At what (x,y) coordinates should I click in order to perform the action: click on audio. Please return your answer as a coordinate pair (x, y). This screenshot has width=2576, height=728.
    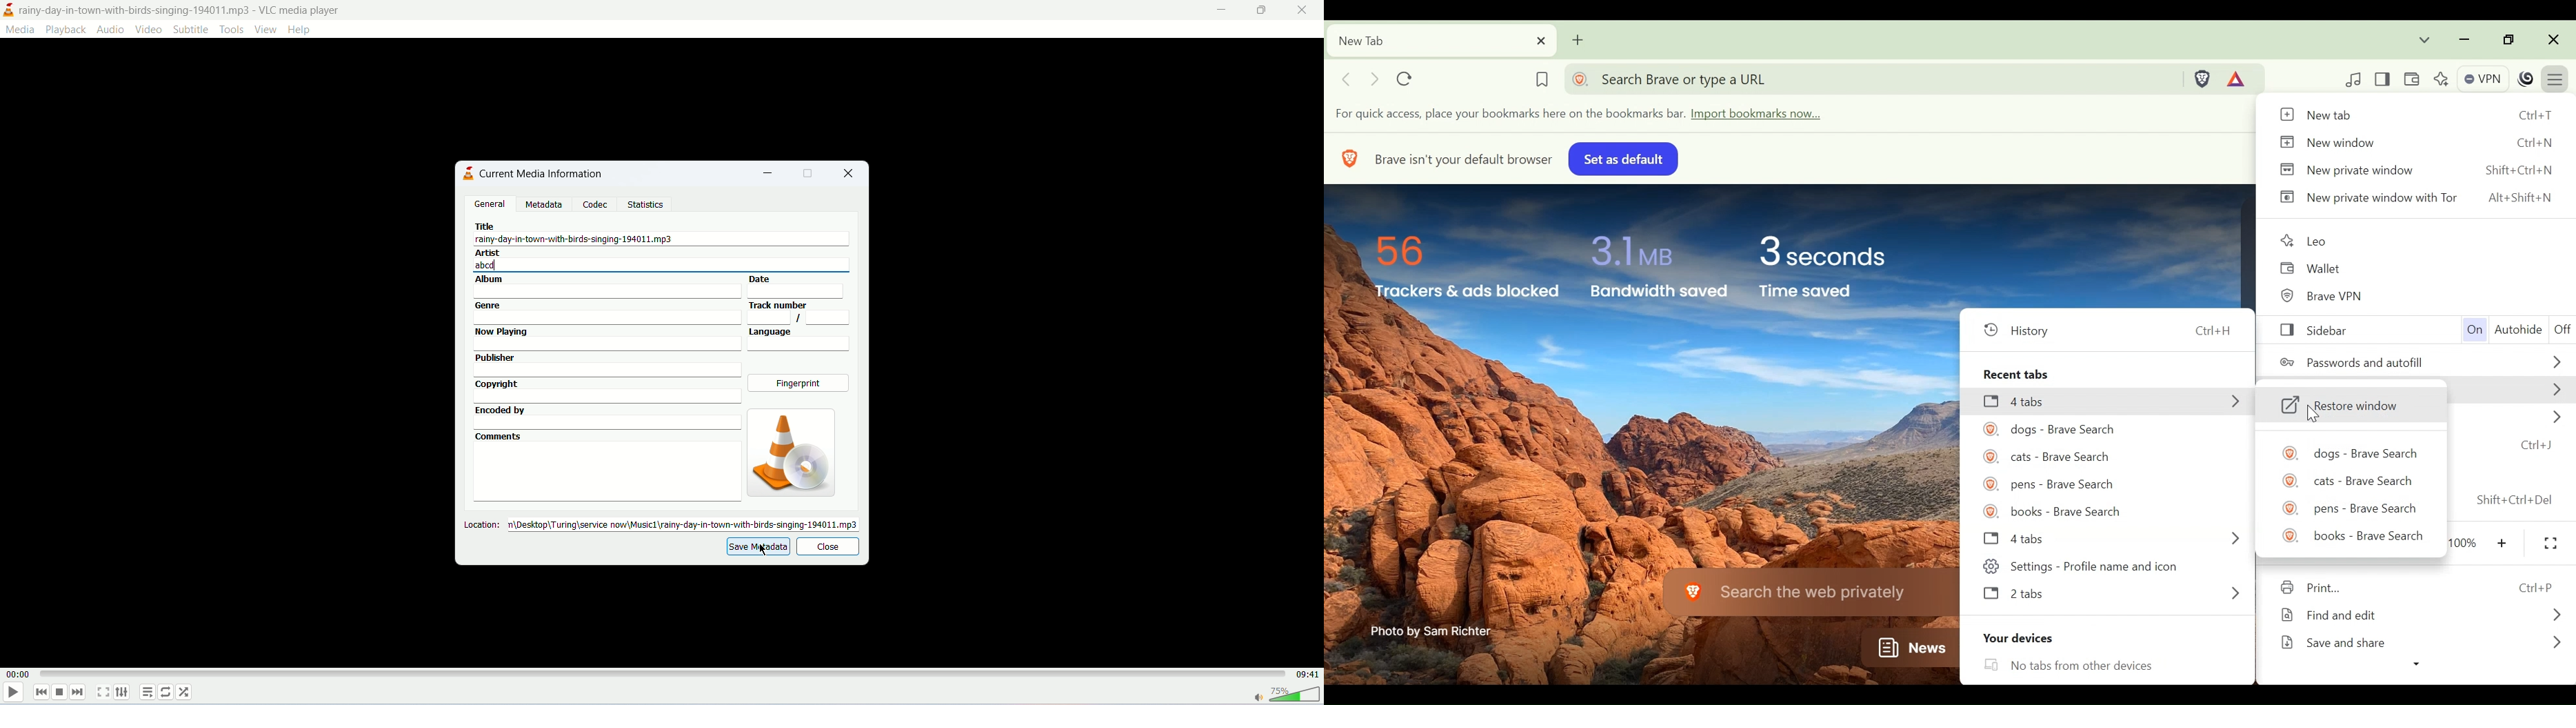
    Looking at the image, I should click on (112, 29).